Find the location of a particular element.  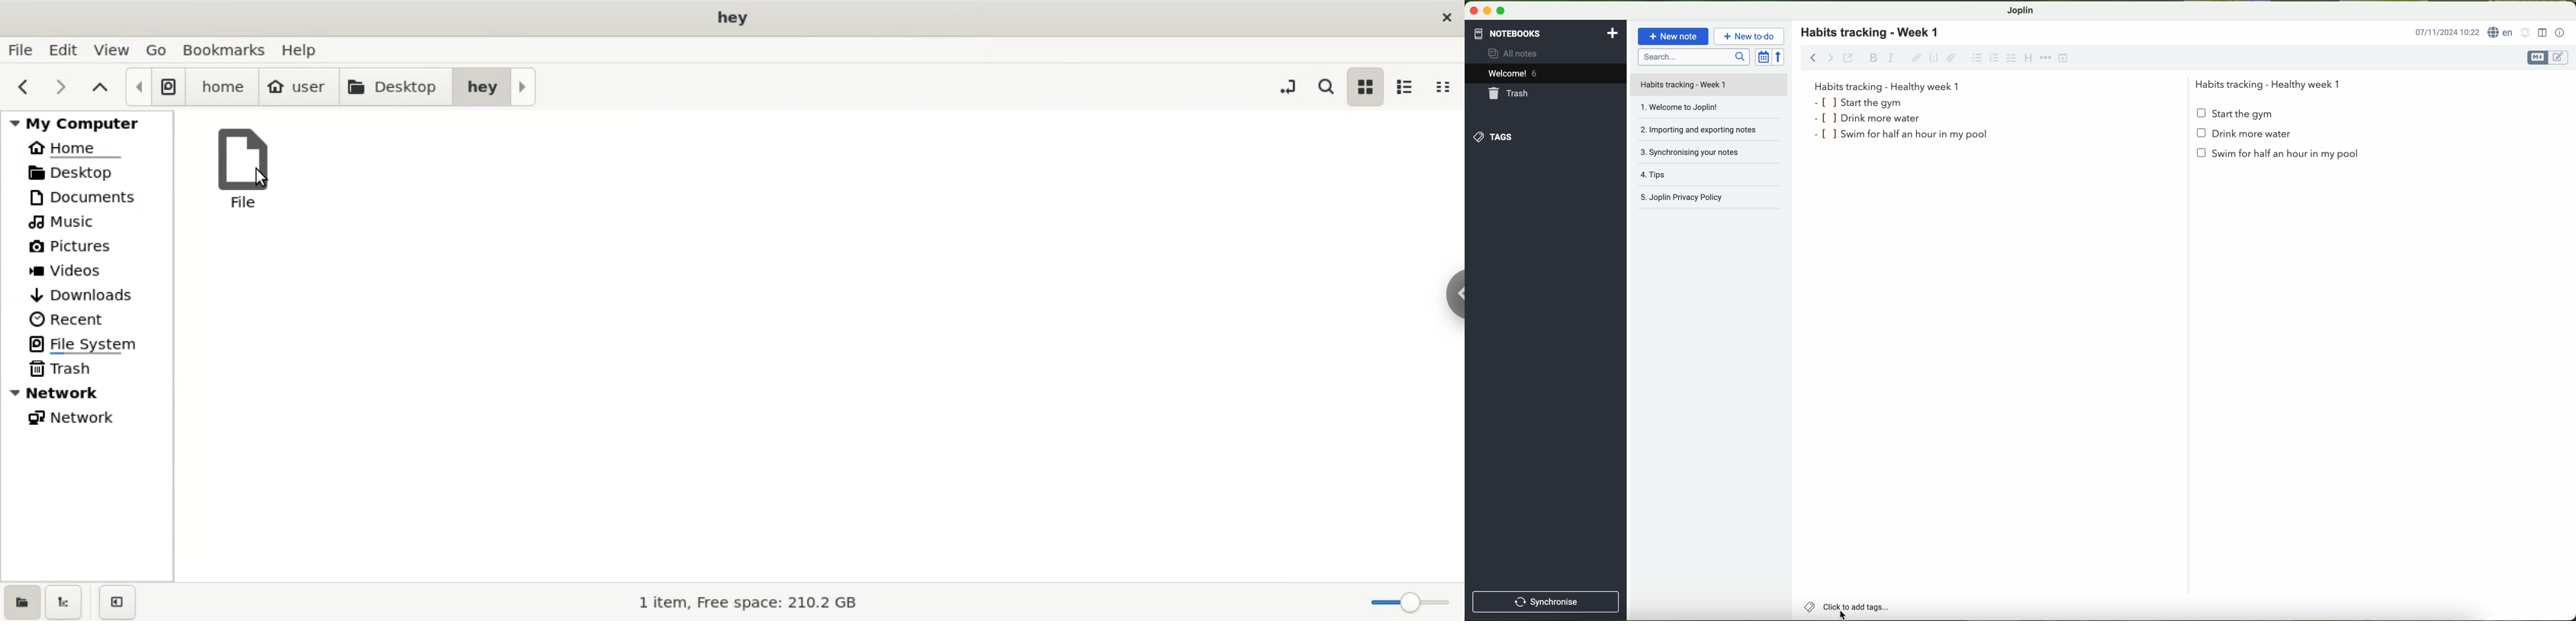

synchronise button is located at coordinates (1547, 602).